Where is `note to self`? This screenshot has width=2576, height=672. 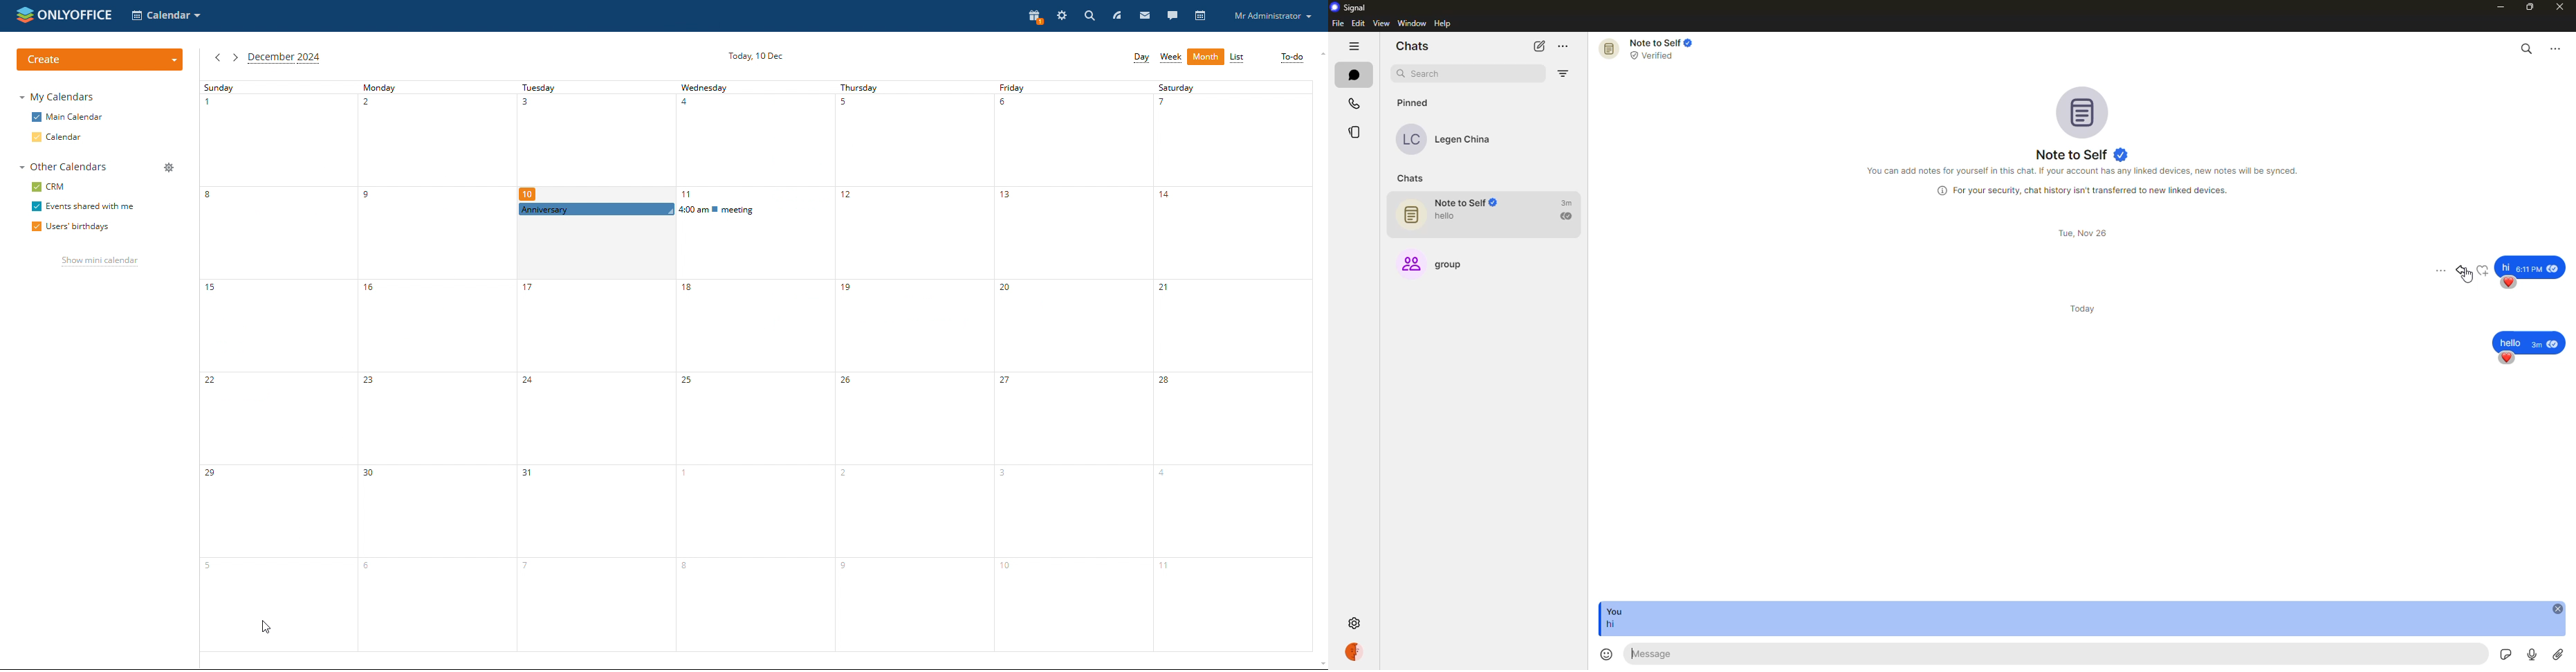
note to self is located at coordinates (1648, 49).